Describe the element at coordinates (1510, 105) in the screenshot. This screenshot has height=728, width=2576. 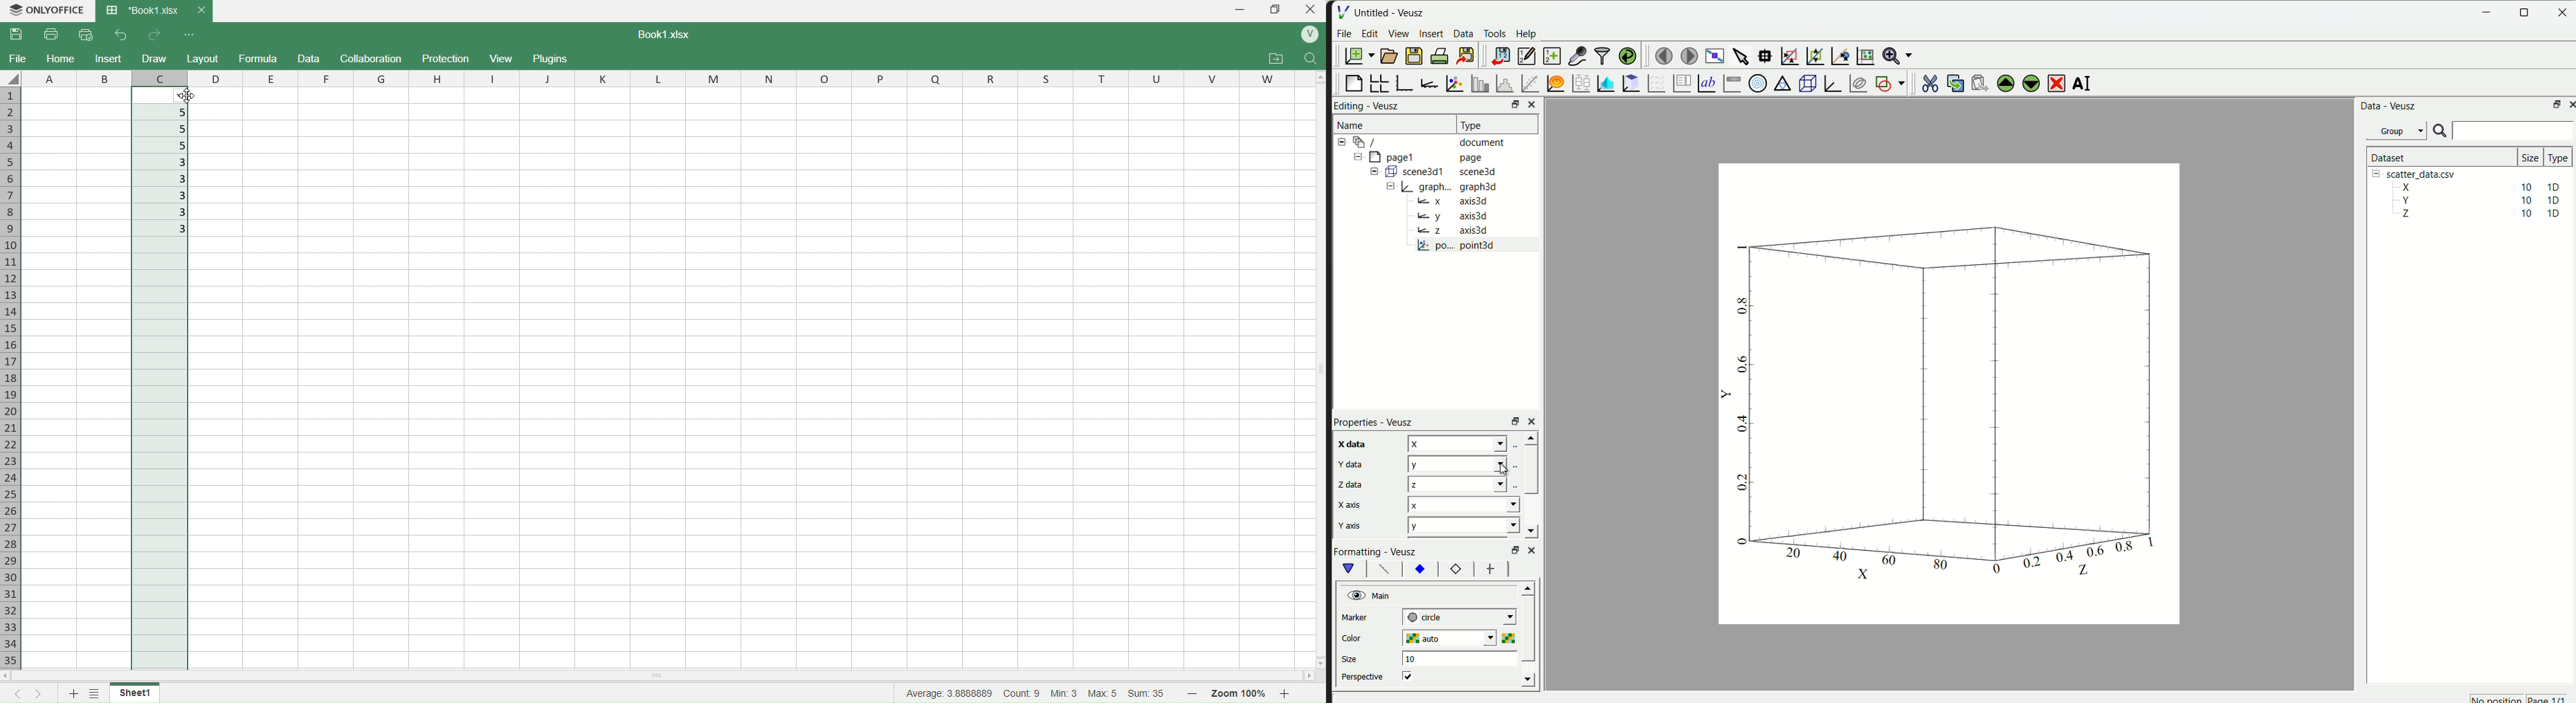
I see `resize` at that location.